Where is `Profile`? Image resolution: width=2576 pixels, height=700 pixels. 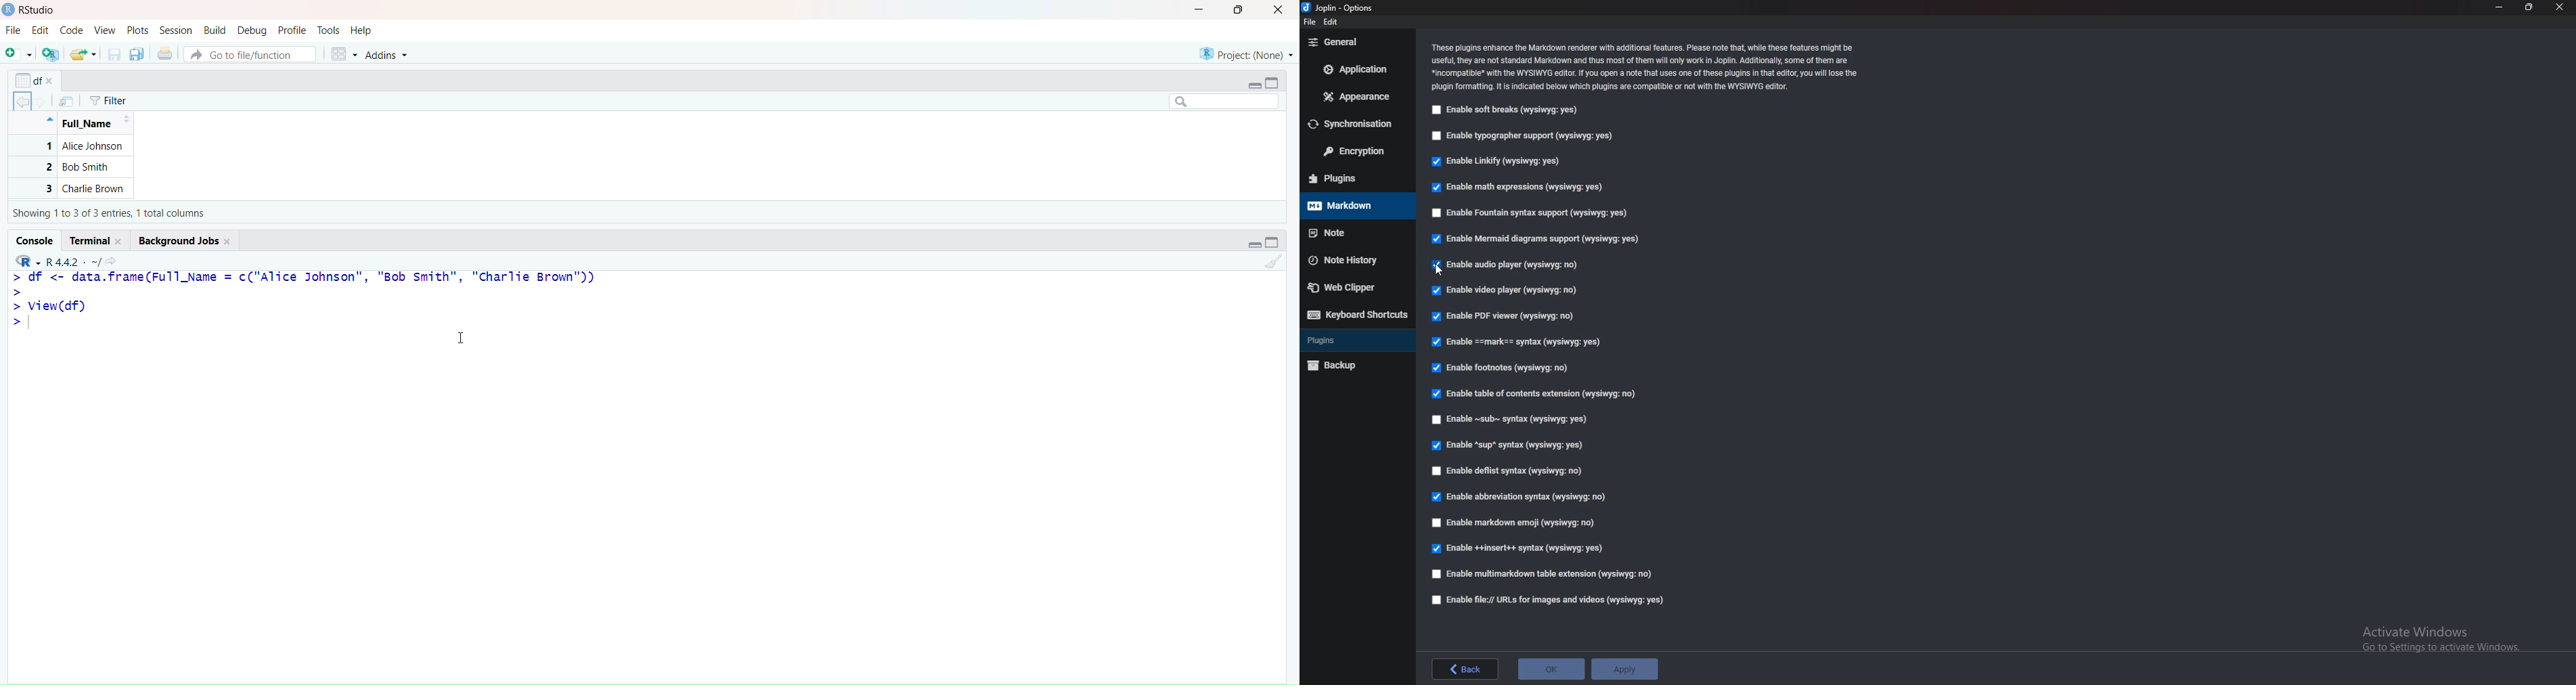
Profile is located at coordinates (292, 30).